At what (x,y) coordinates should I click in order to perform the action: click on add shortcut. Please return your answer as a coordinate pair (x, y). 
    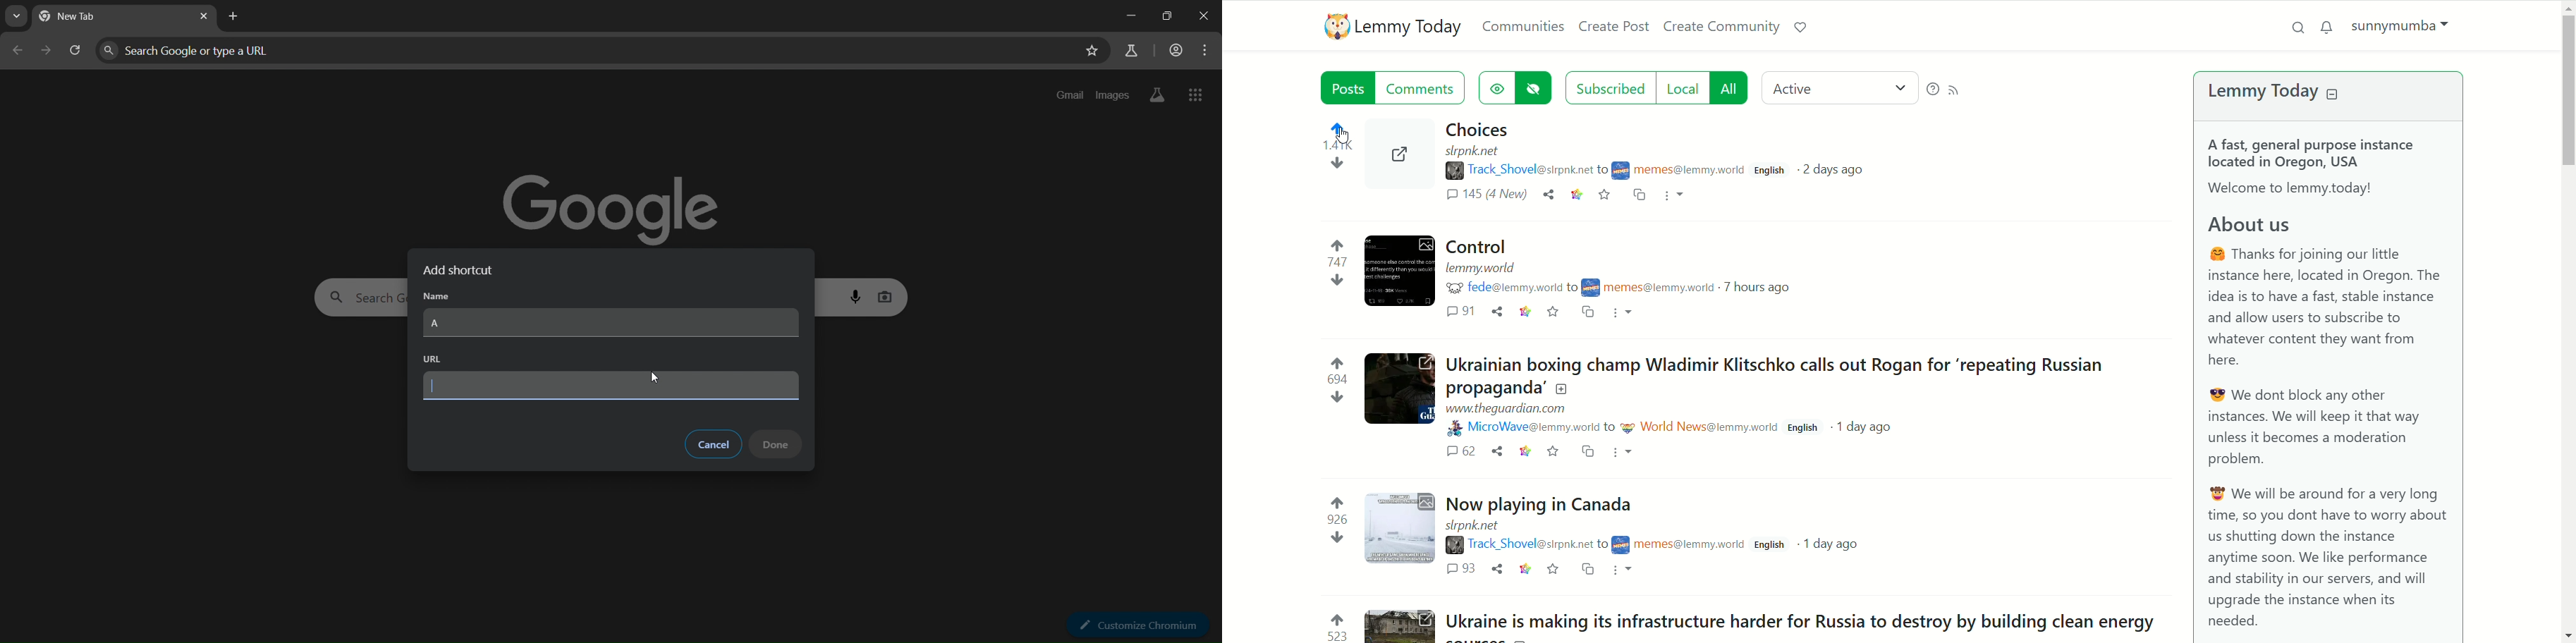
    Looking at the image, I should click on (464, 271).